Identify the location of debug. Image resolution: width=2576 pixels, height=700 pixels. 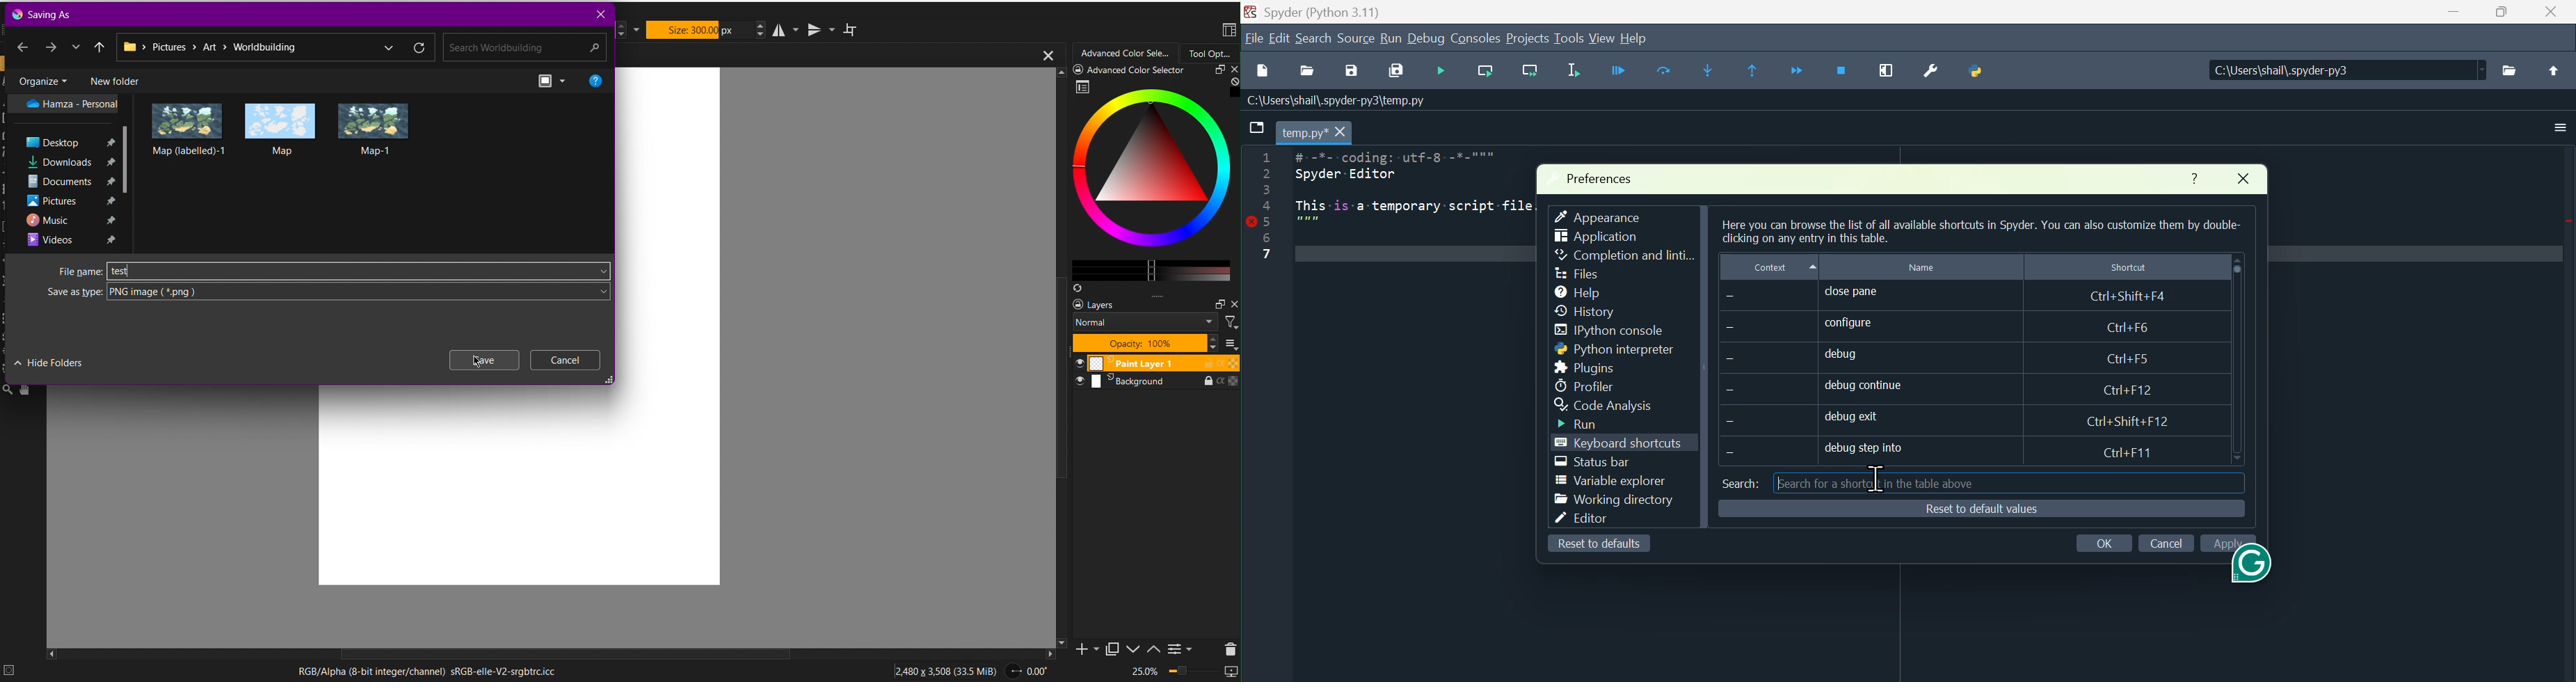
(1944, 354).